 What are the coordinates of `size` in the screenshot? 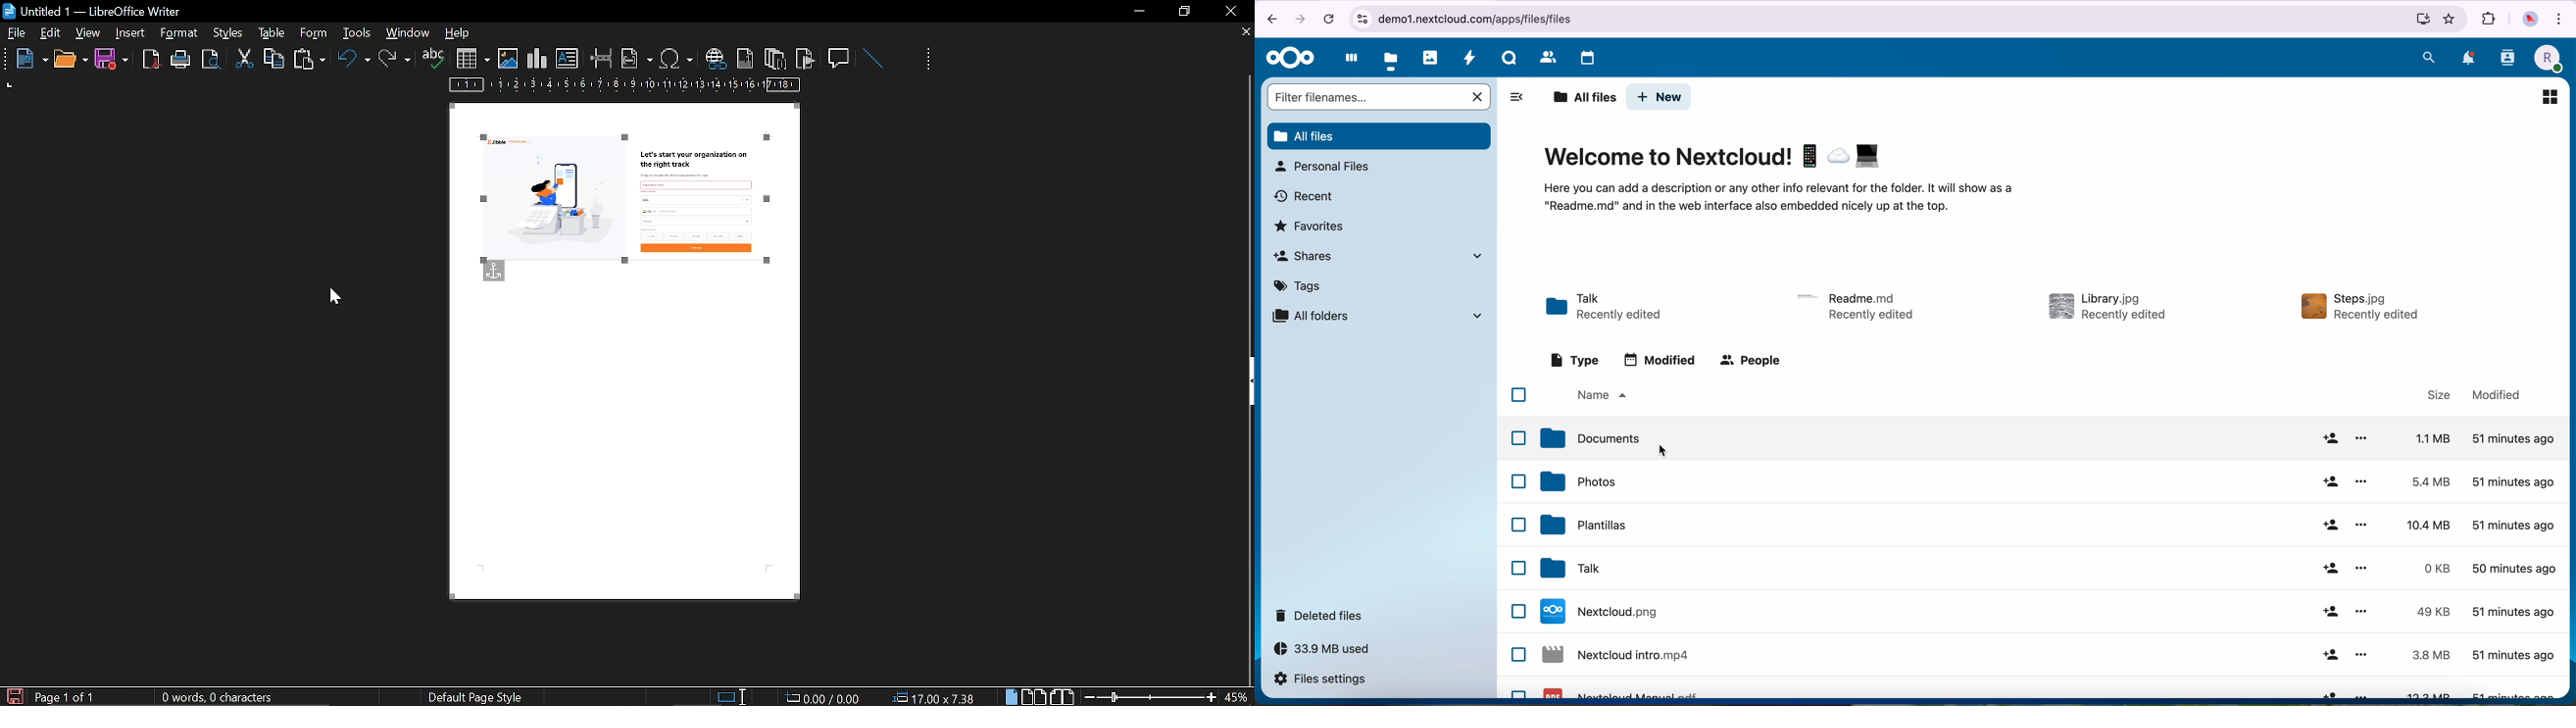 It's located at (2436, 568).